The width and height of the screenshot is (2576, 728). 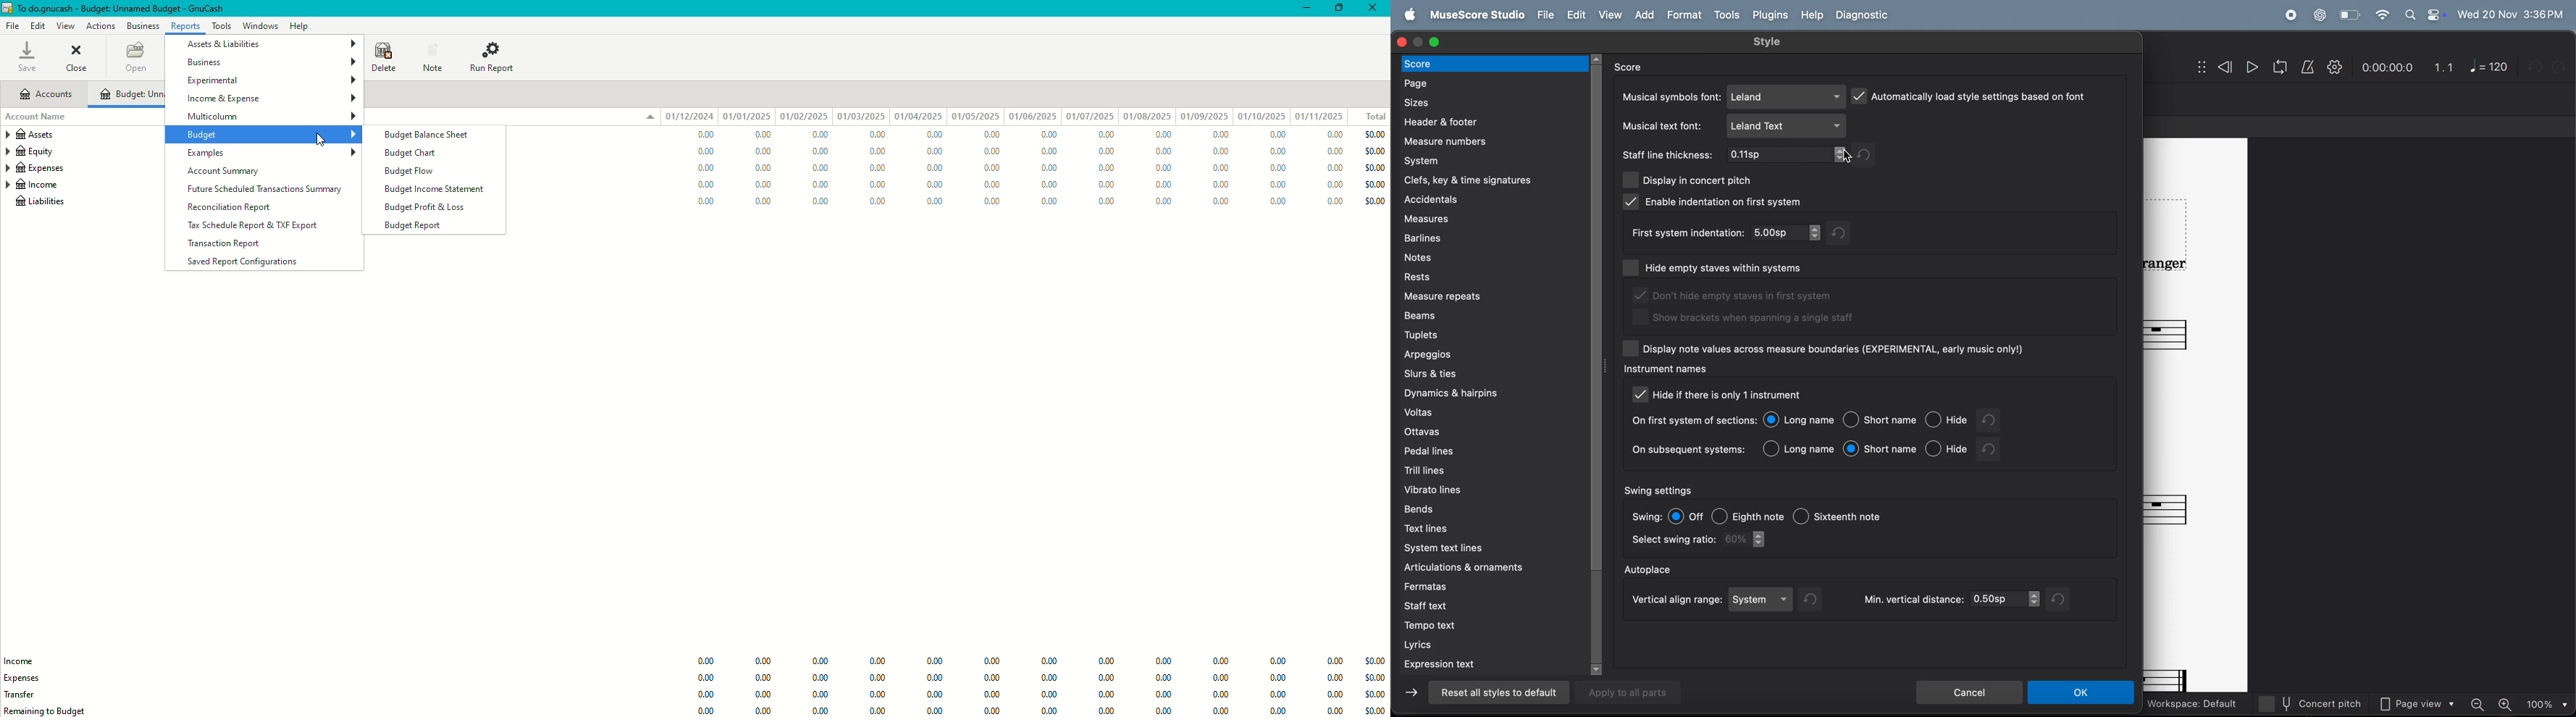 What do you see at coordinates (496, 56) in the screenshot?
I see `Run Report` at bounding box center [496, 56].